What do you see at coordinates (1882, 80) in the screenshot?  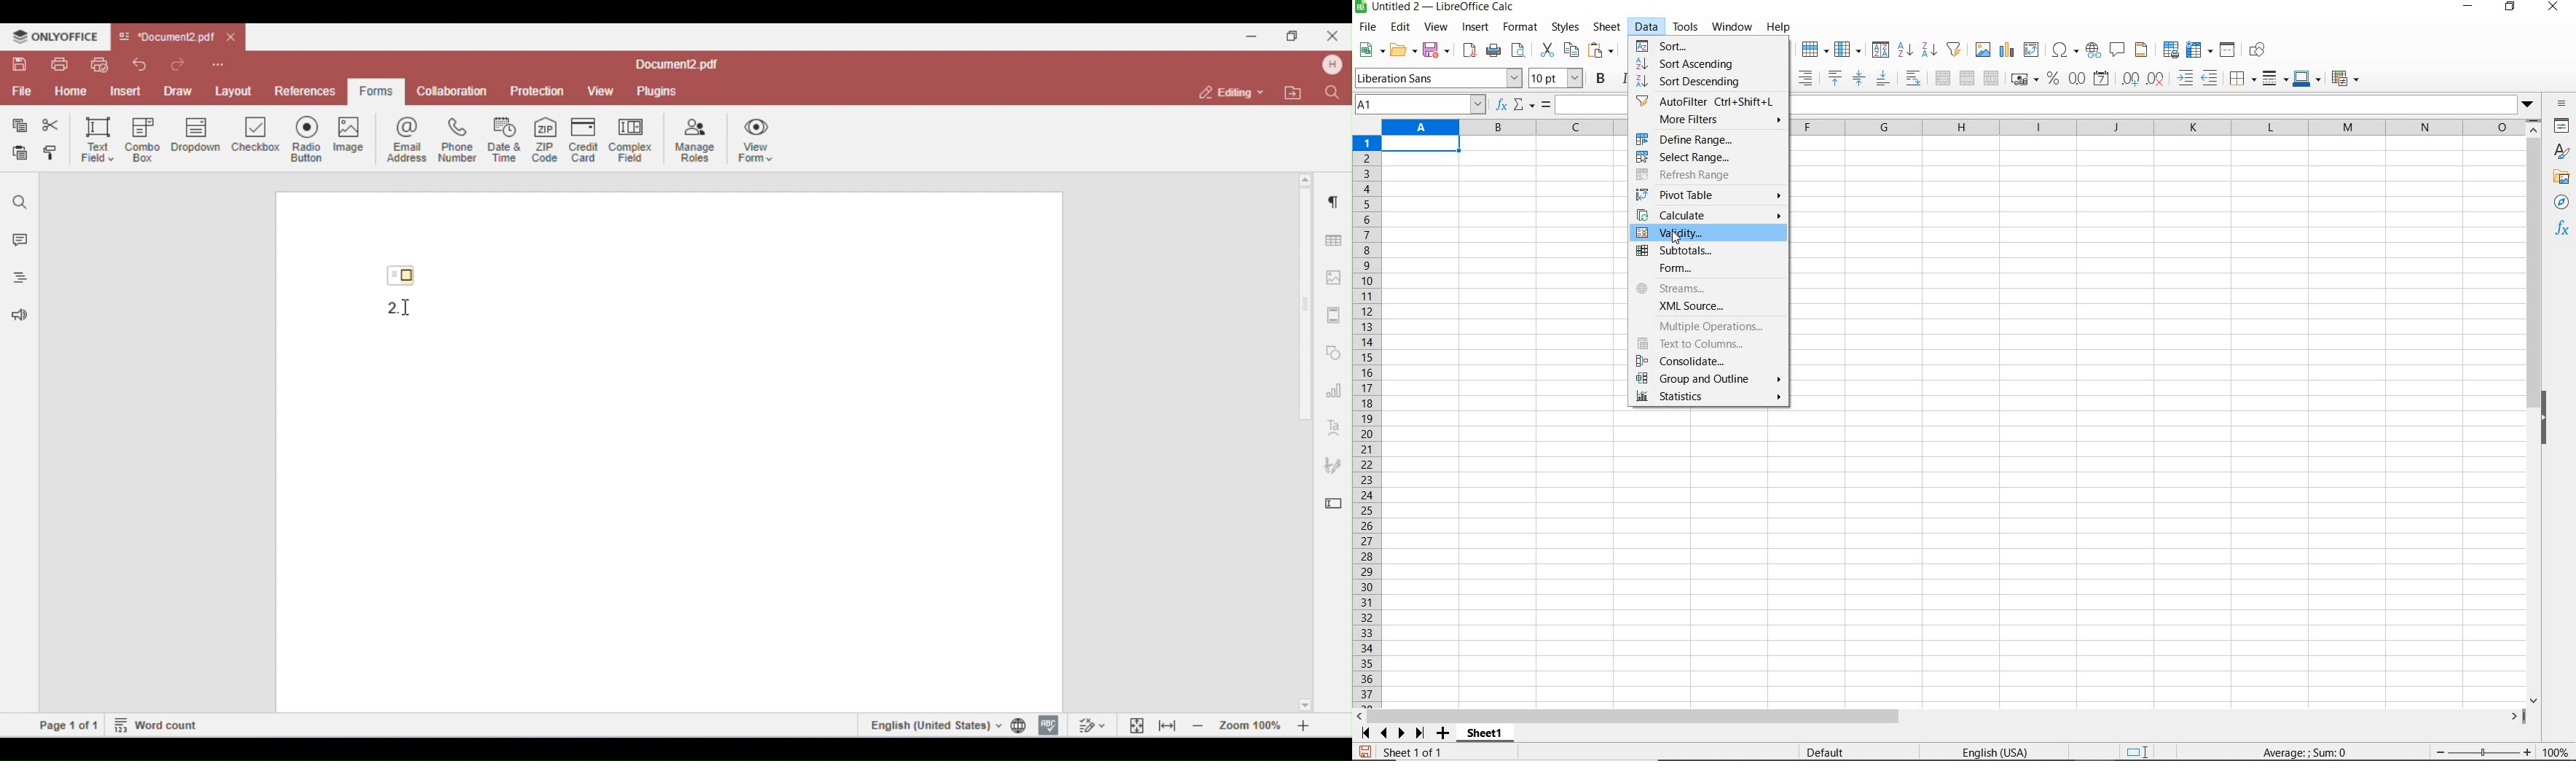 I see `align bottom` at bounding box center [1882, 80].